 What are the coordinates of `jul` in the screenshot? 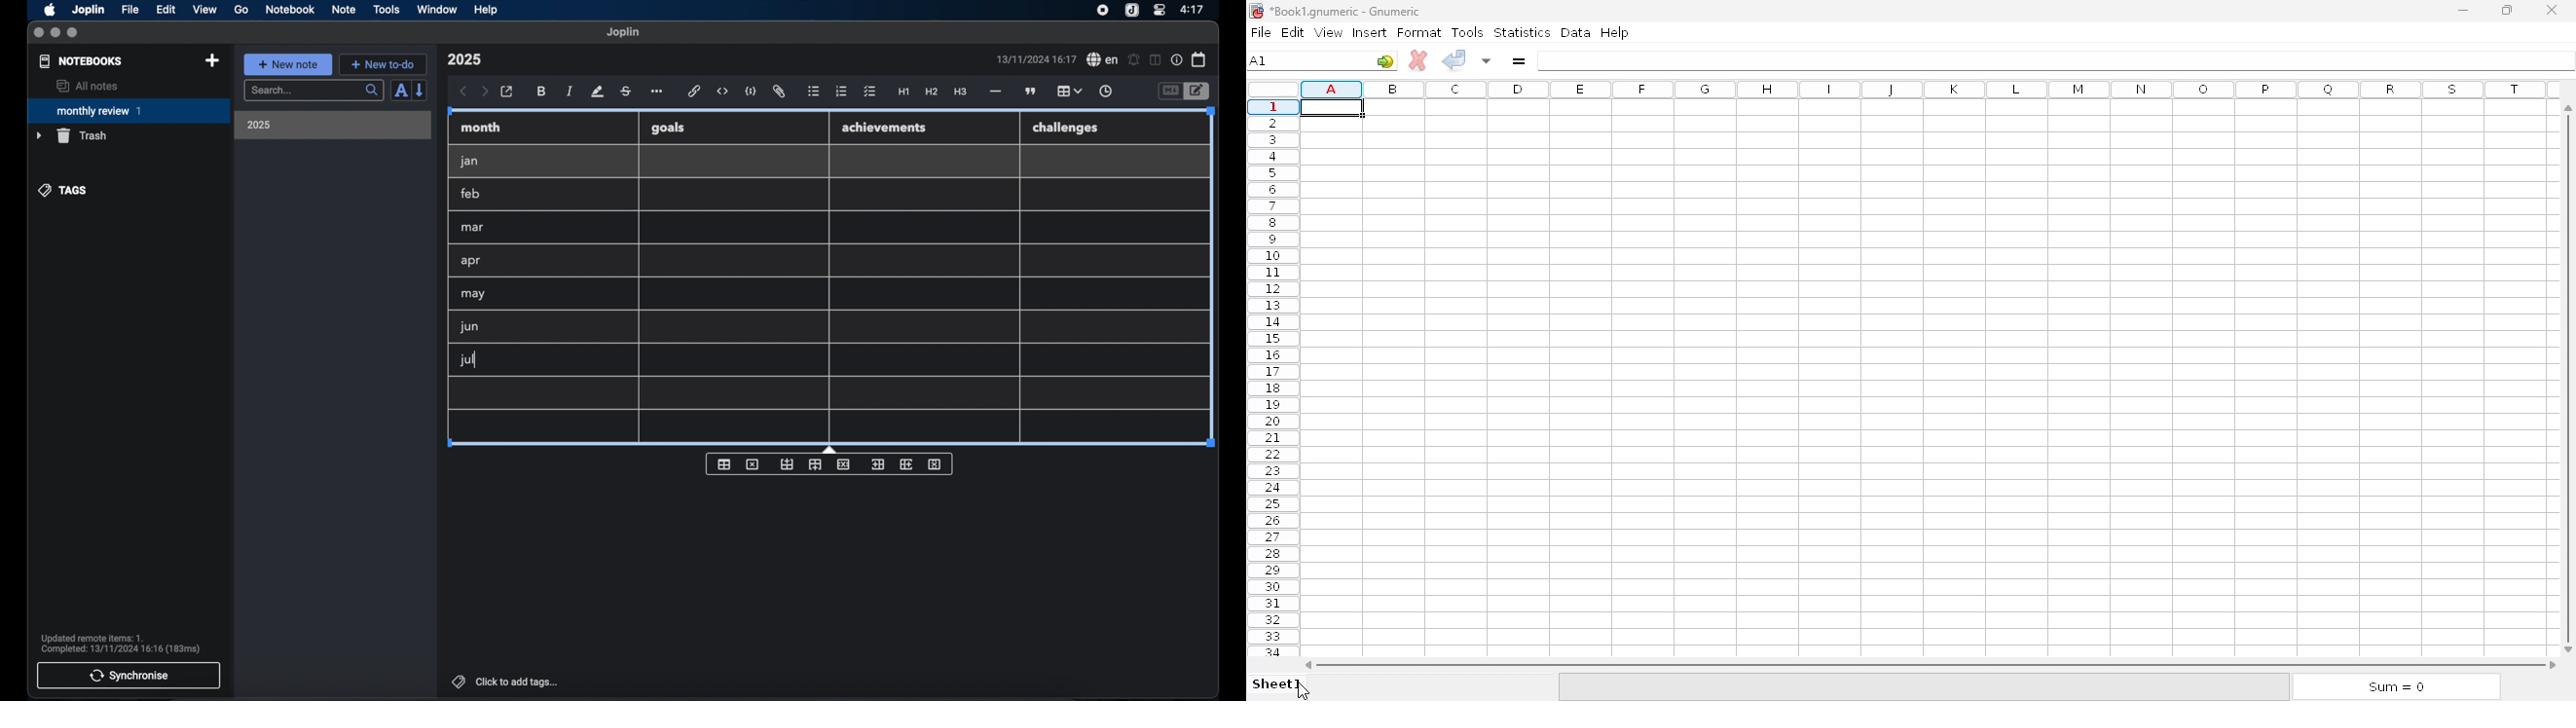 It's located at (465, 360).